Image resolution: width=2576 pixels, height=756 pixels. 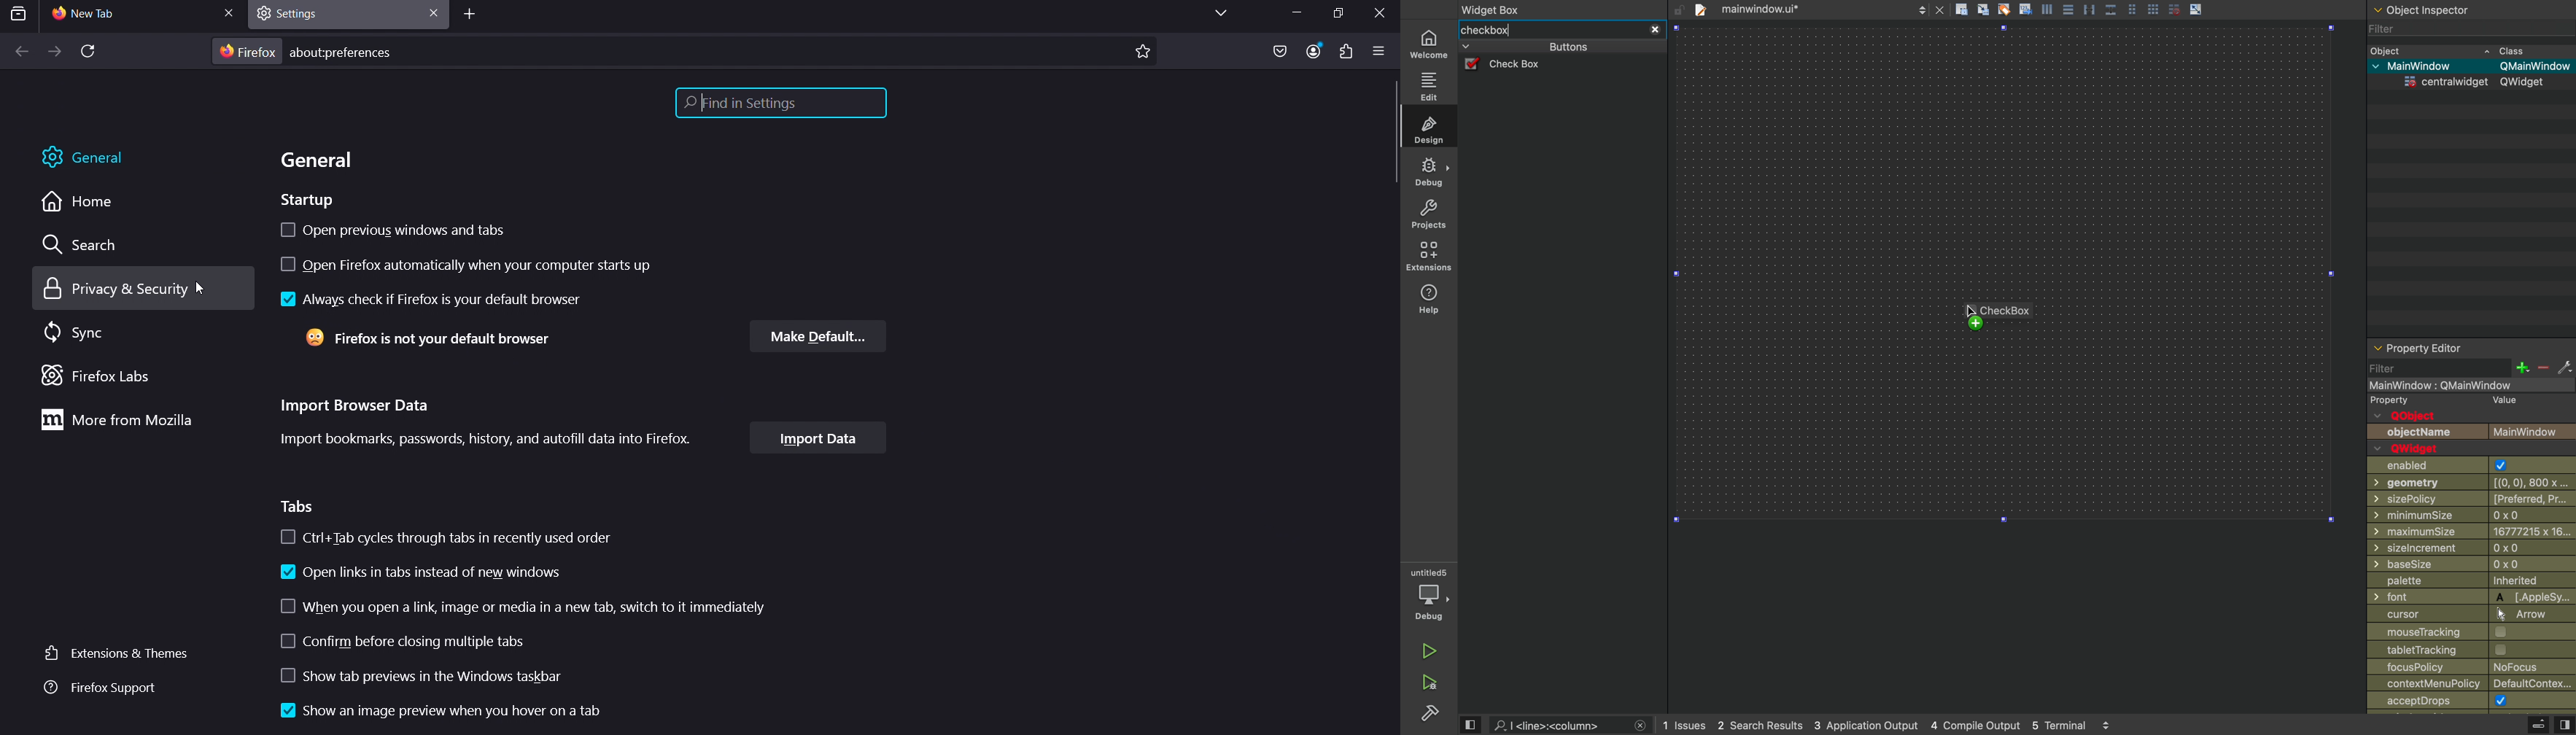 What do you see at coordinates (527, 607) in the screenshot?
I see `when you open a link image or media switch to new tab immediately` at bounding box center [527, 607].